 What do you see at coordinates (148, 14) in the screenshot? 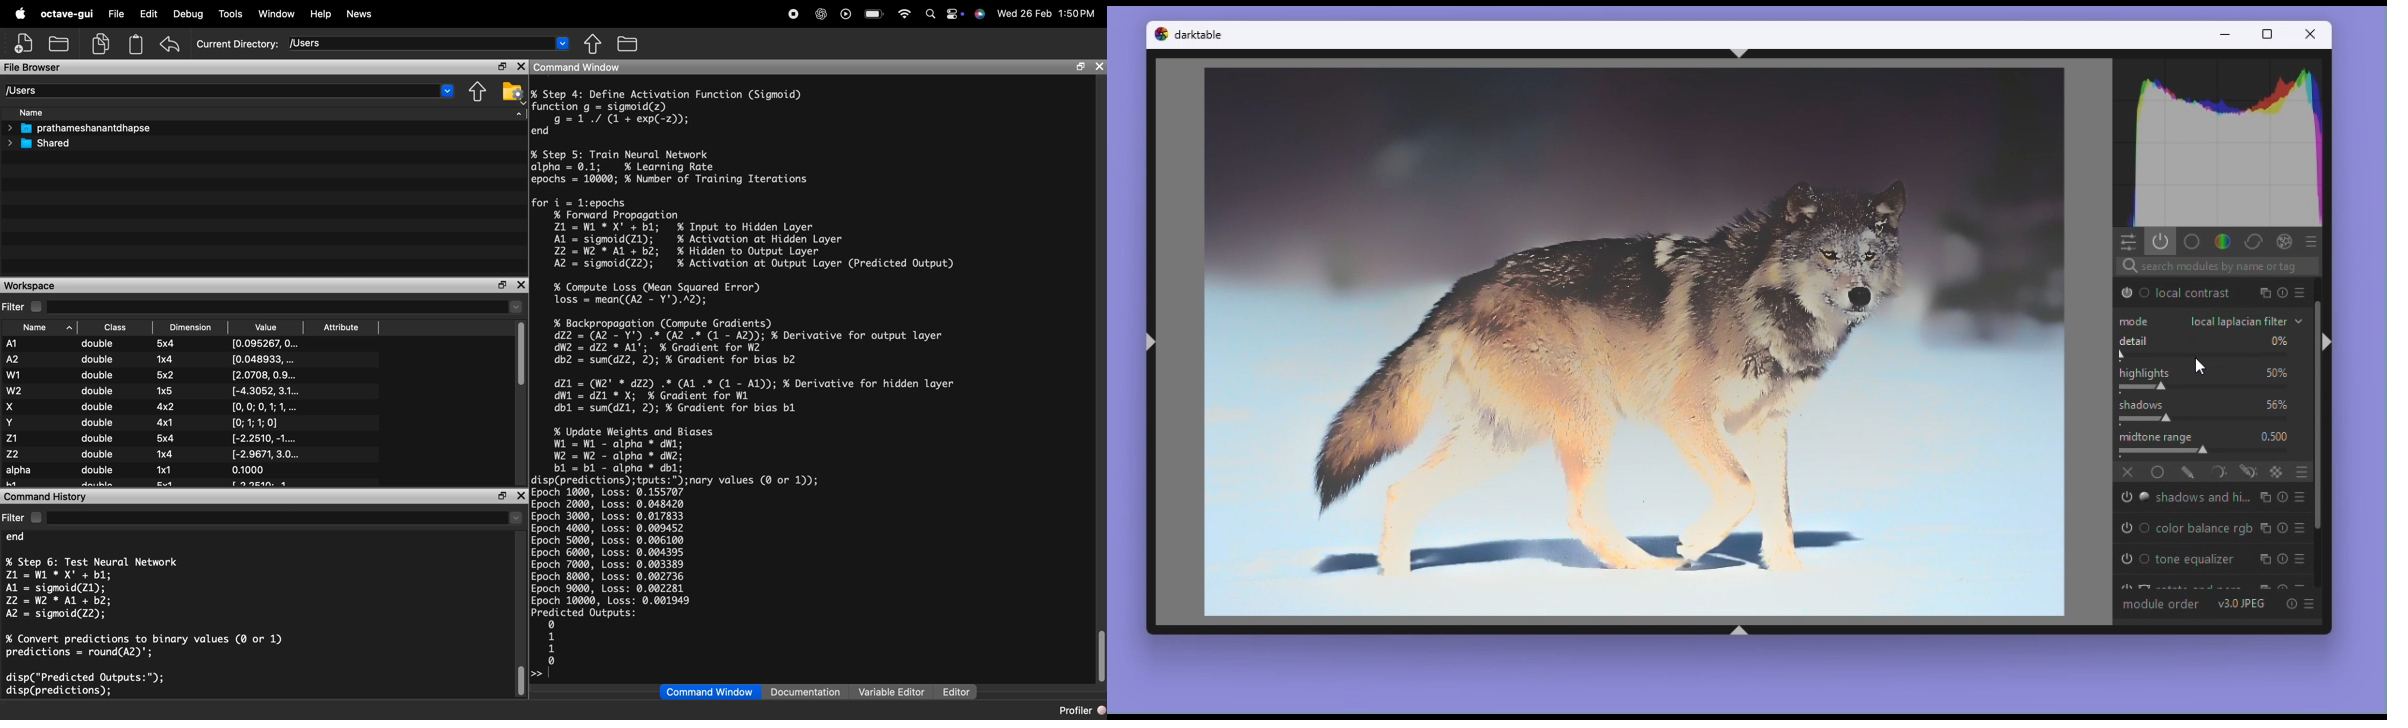
I see `Edit` at bounding box center [148, 14].